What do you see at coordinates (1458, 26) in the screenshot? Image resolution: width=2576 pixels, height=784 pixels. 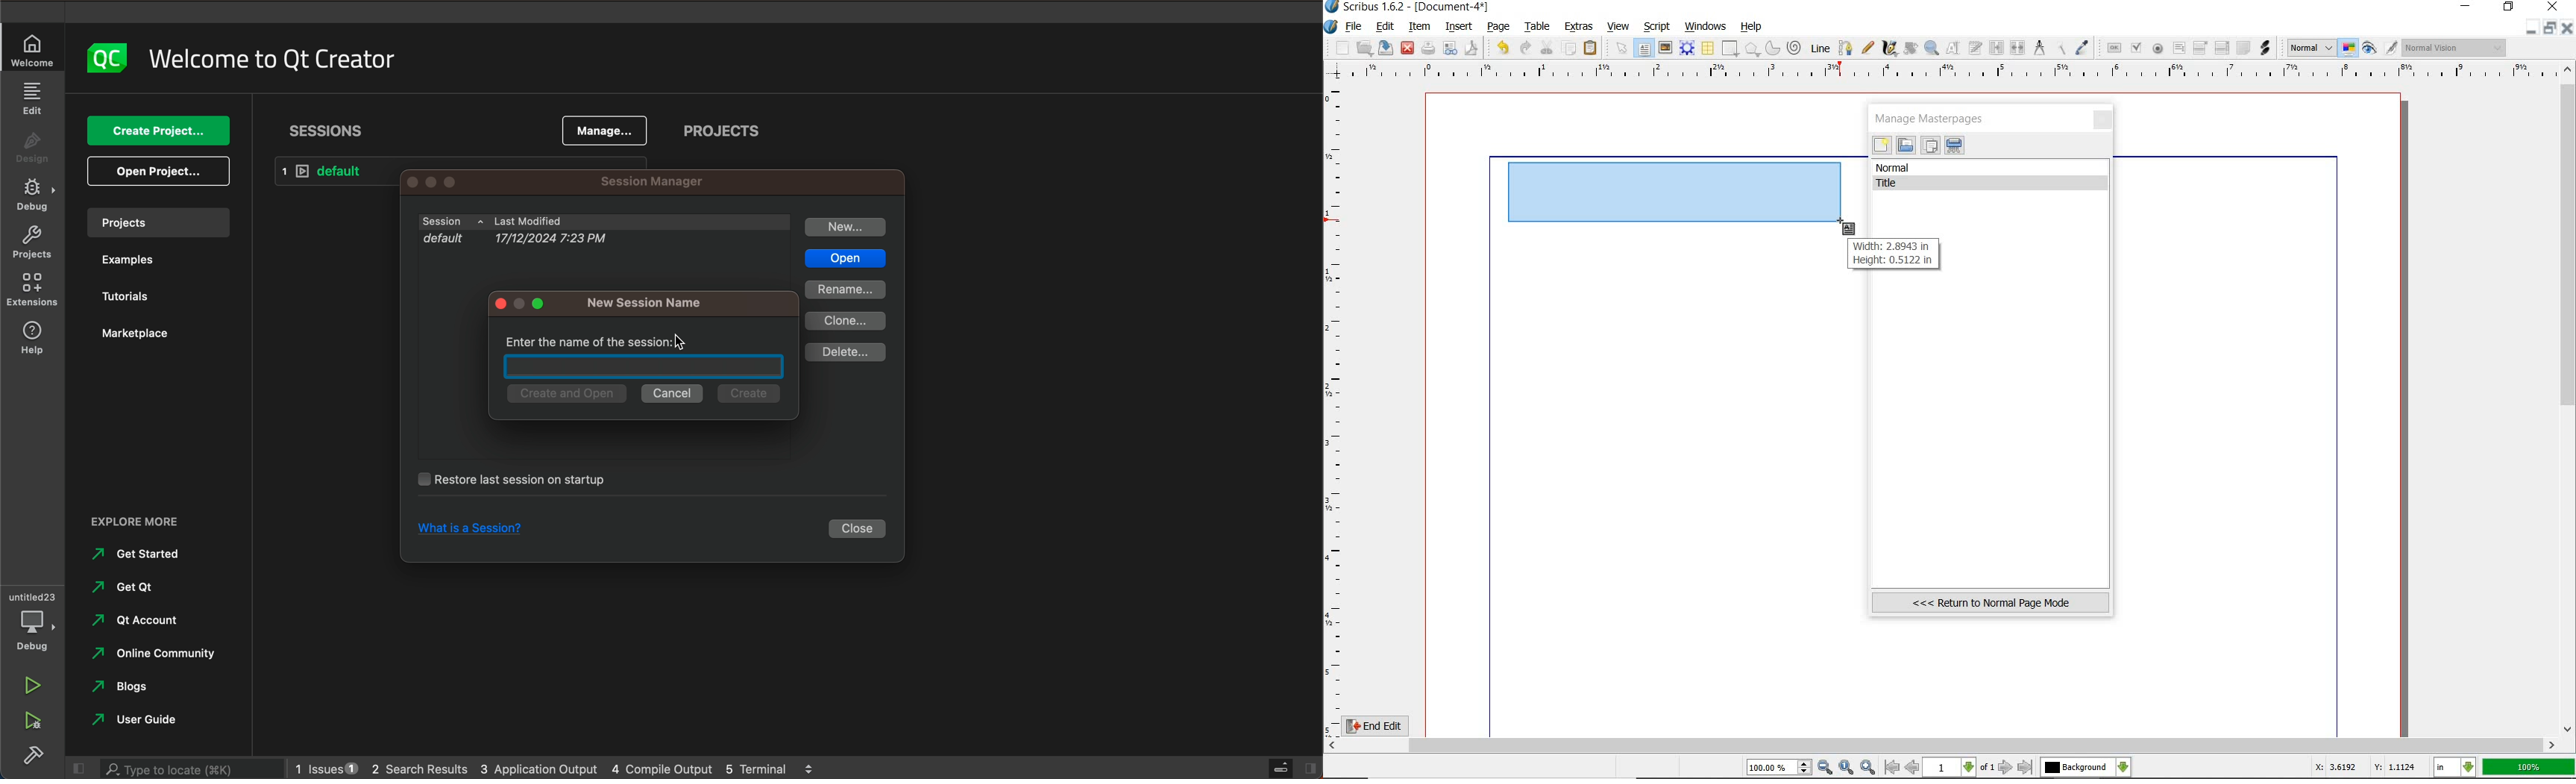 I see `insert` at bounding box center [1458, 26].